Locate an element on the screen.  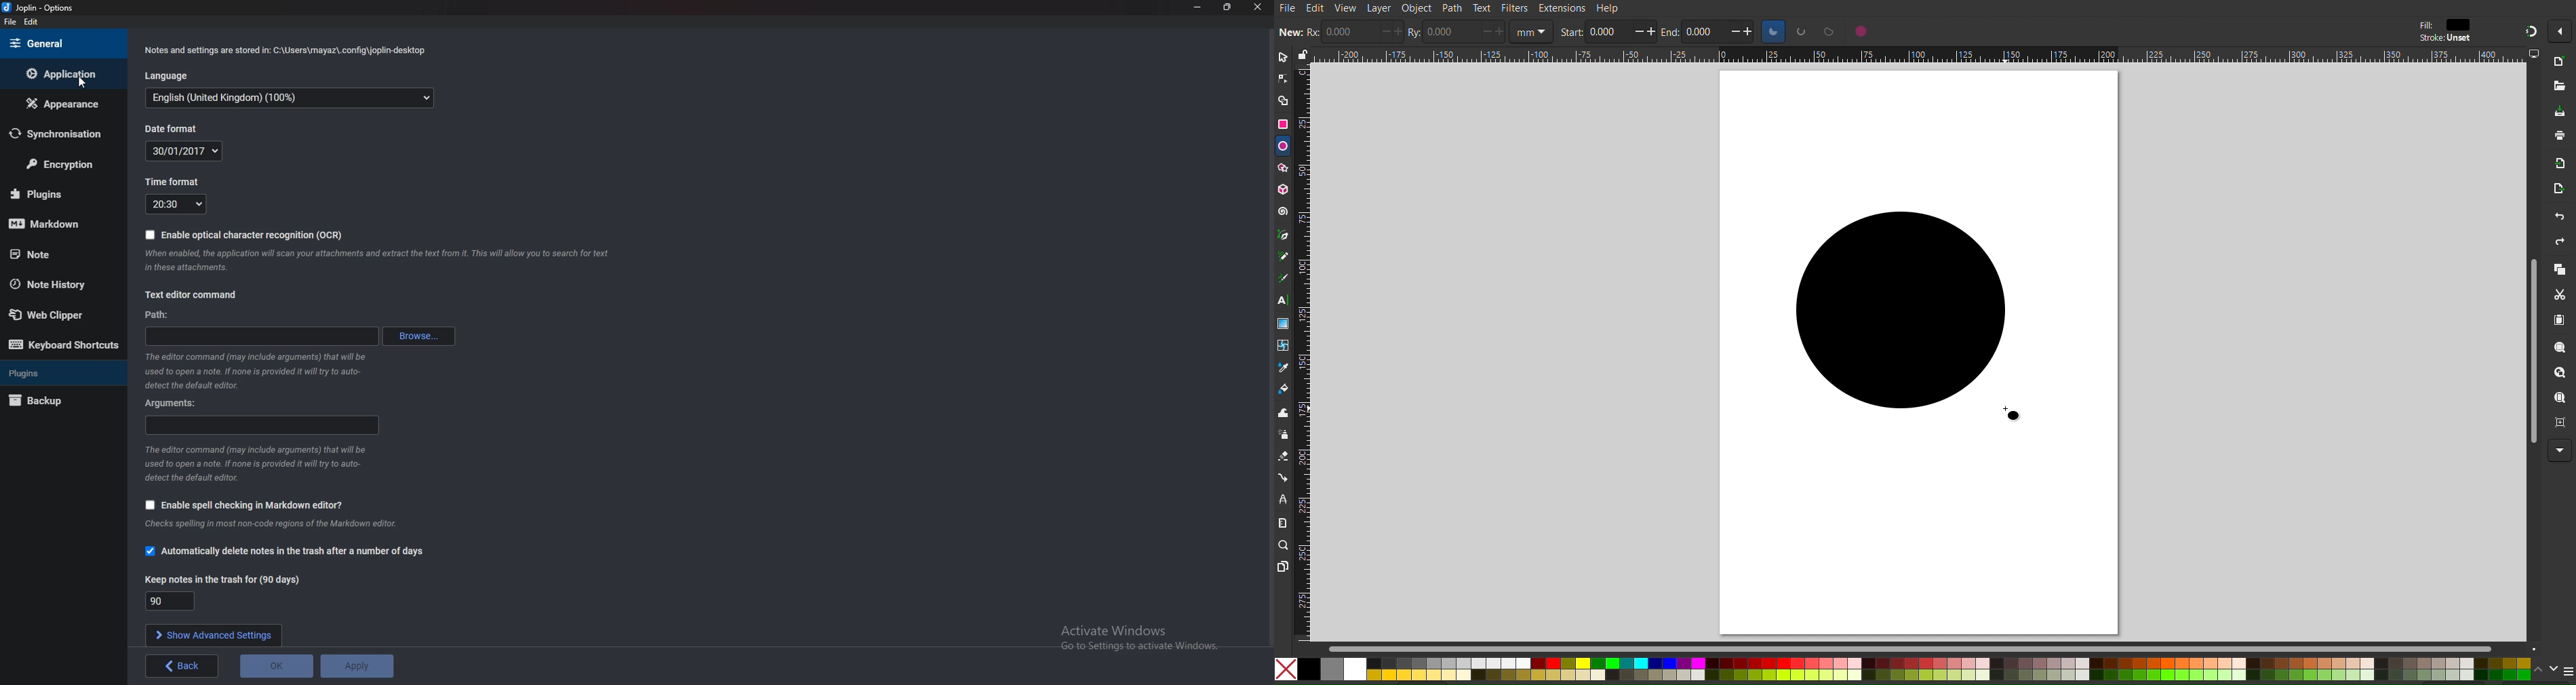
date format is located at coordinates (184, 150).